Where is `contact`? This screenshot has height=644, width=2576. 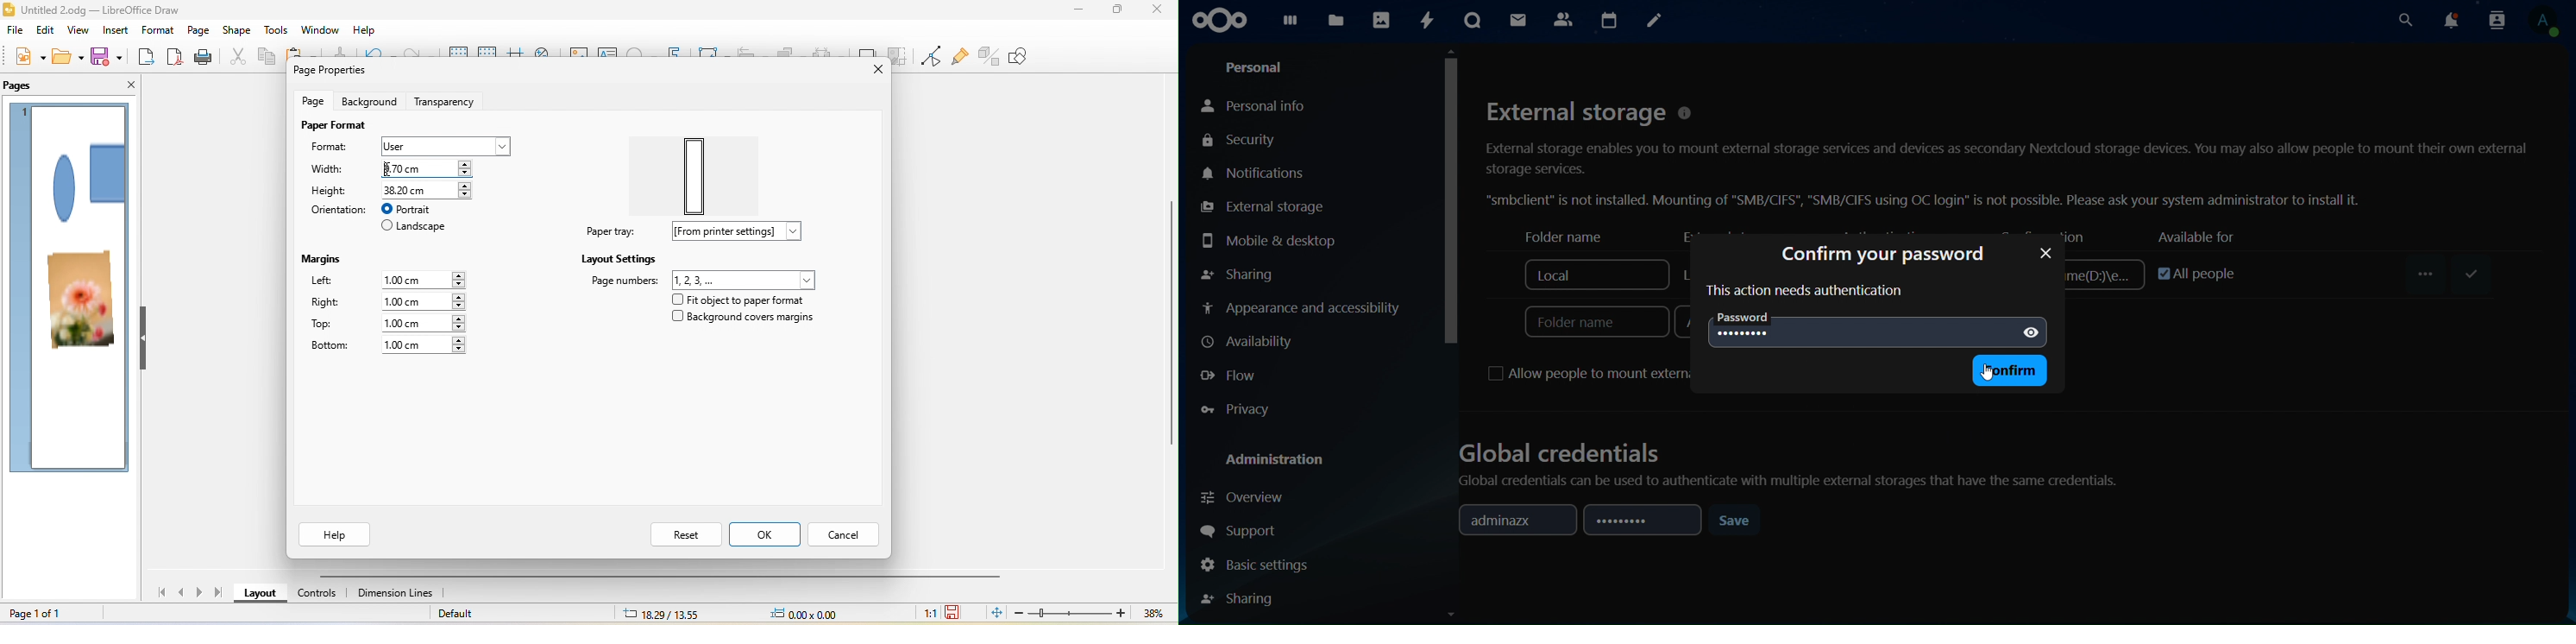 contact is located at coordinates (1564, 20).